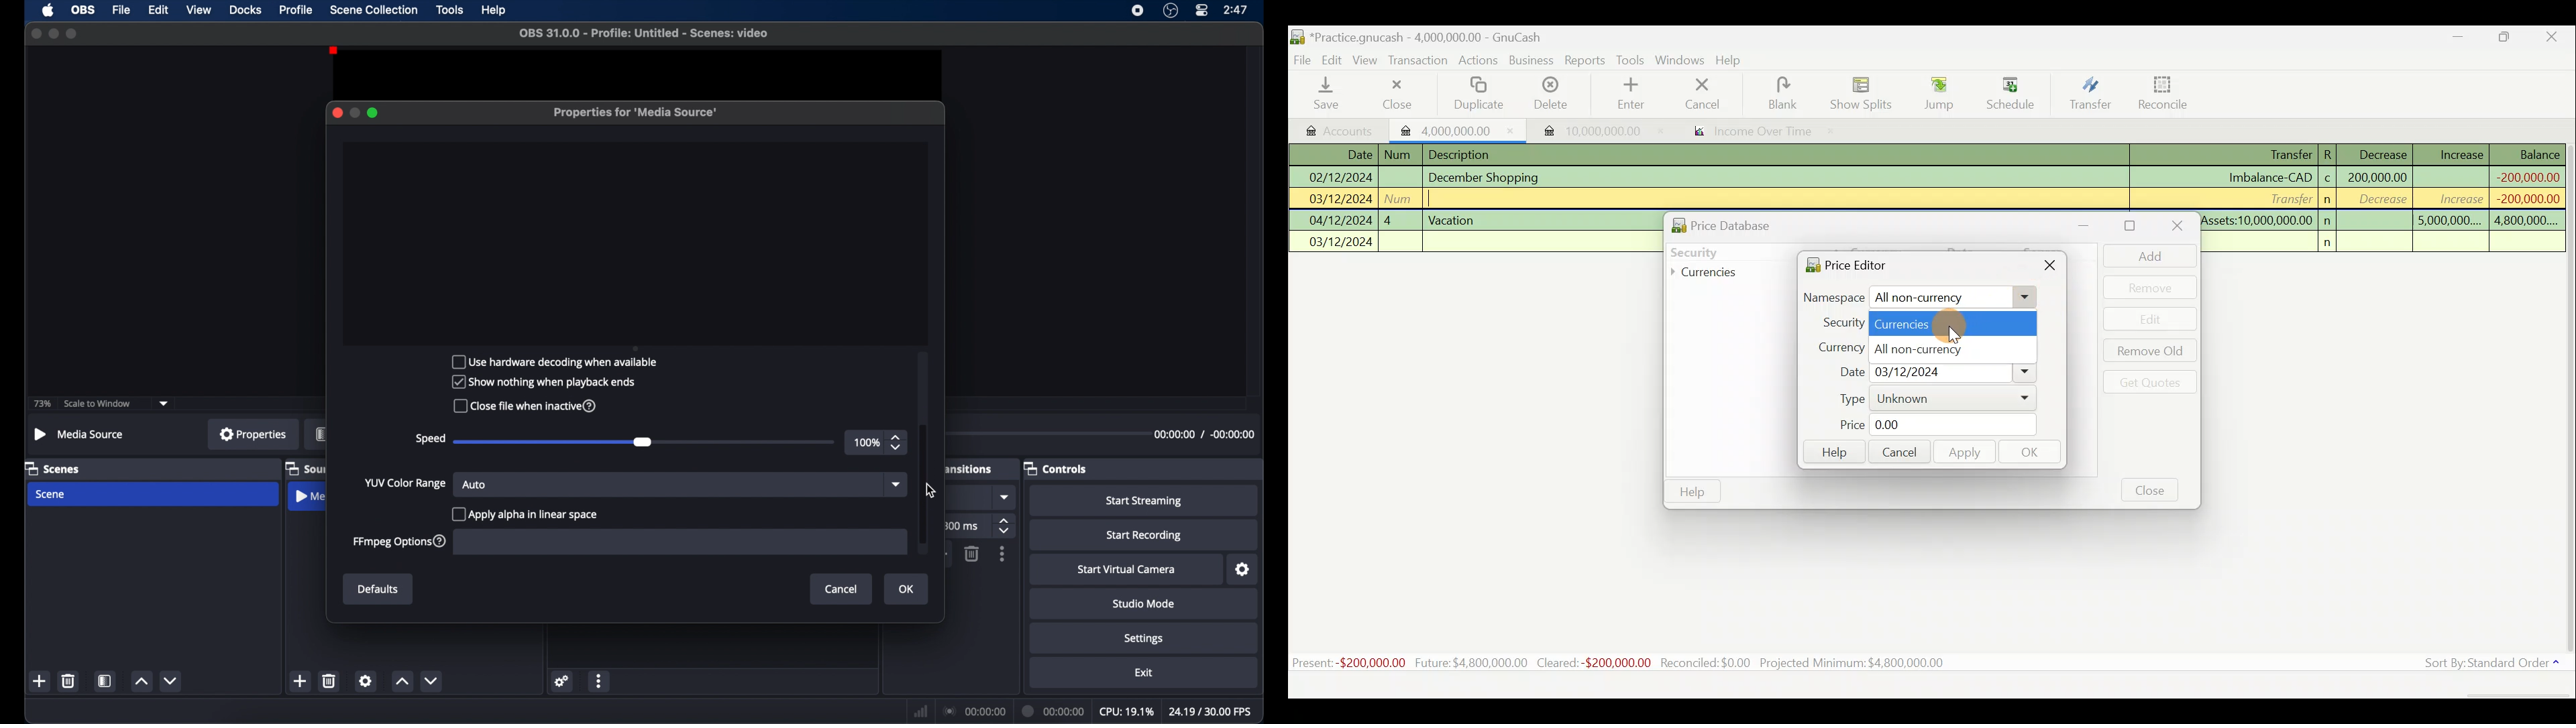 This screenshot has height=728, width=2576. What do you see at coordinates (1341, 221) in the screenshot?
I see `04/12/2024` at bounding box center [1341, 221].